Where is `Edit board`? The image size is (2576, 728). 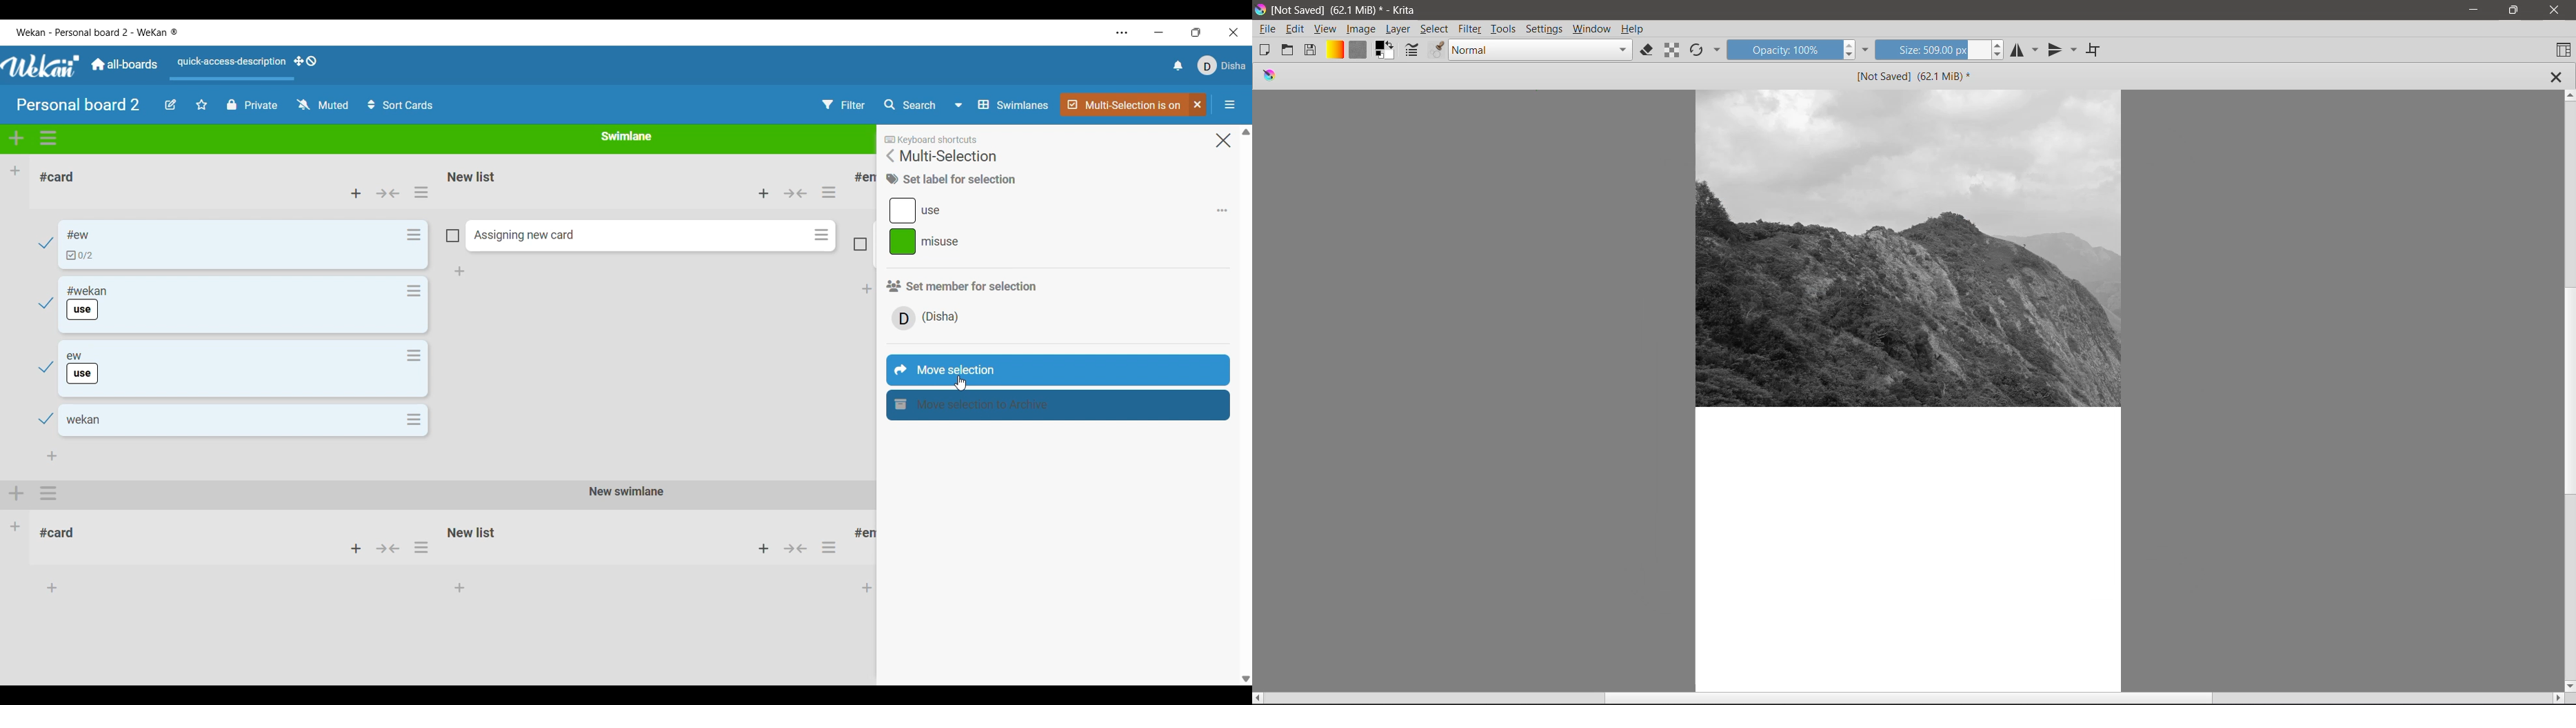 Edit board is located at coordinates (170, 105).